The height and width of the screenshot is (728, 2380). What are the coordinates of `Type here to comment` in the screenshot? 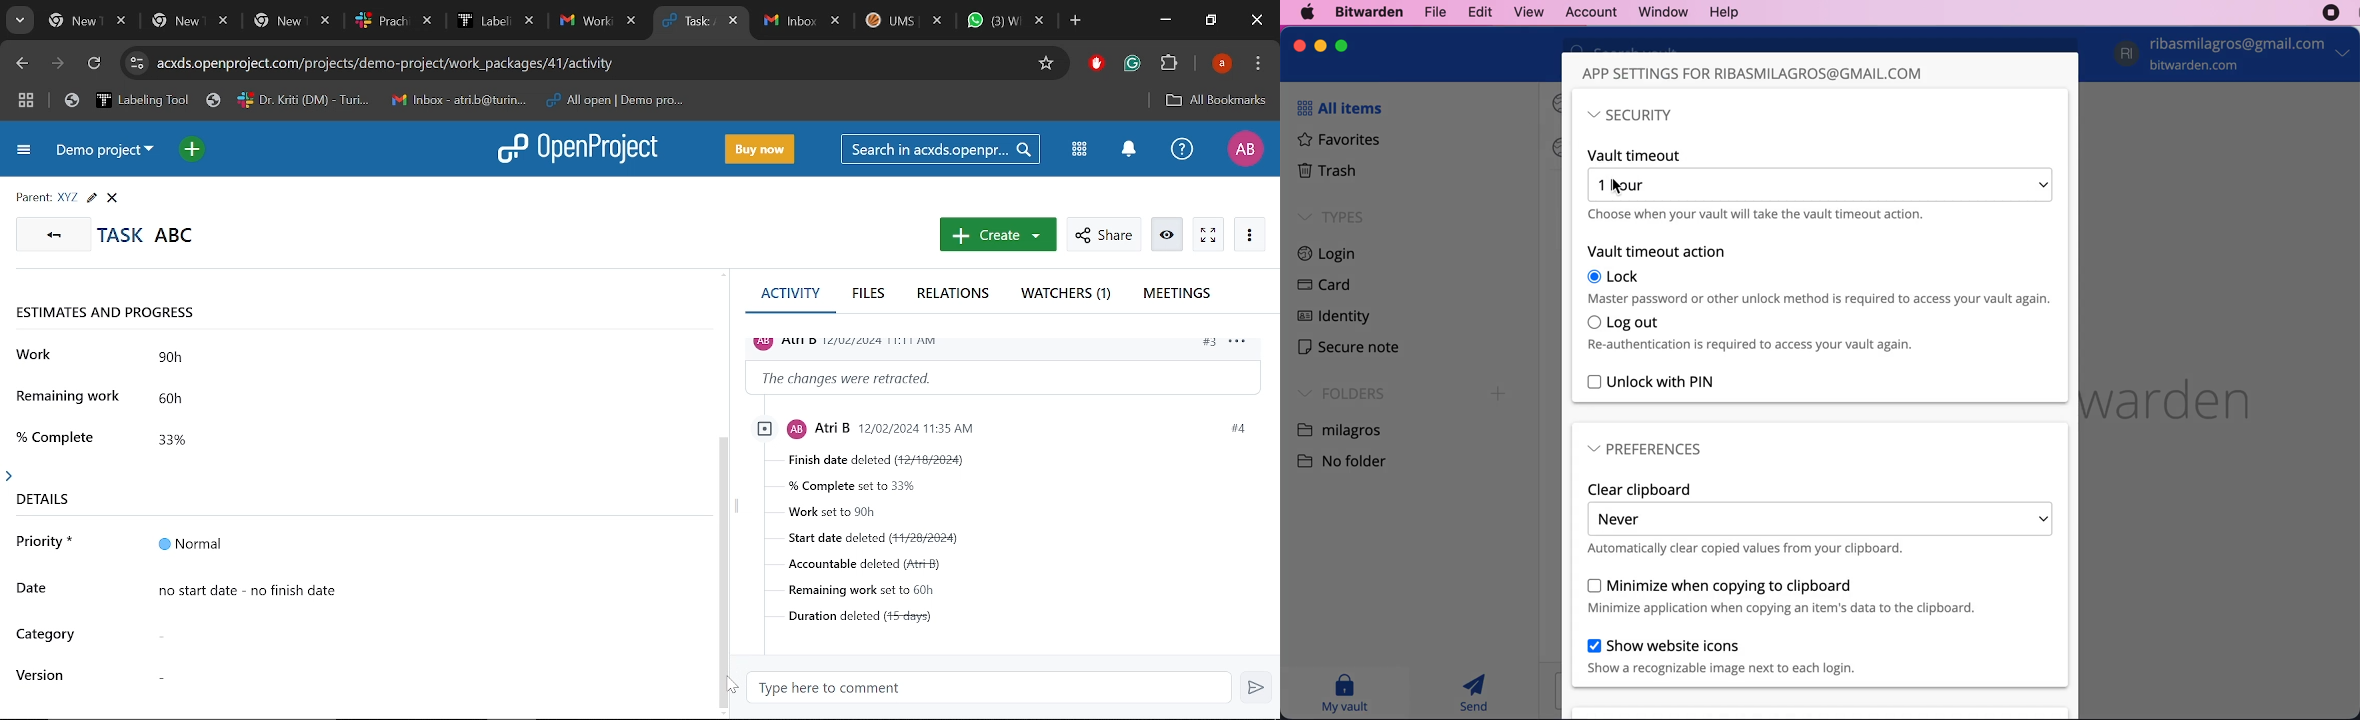 It's located at (990, 688).